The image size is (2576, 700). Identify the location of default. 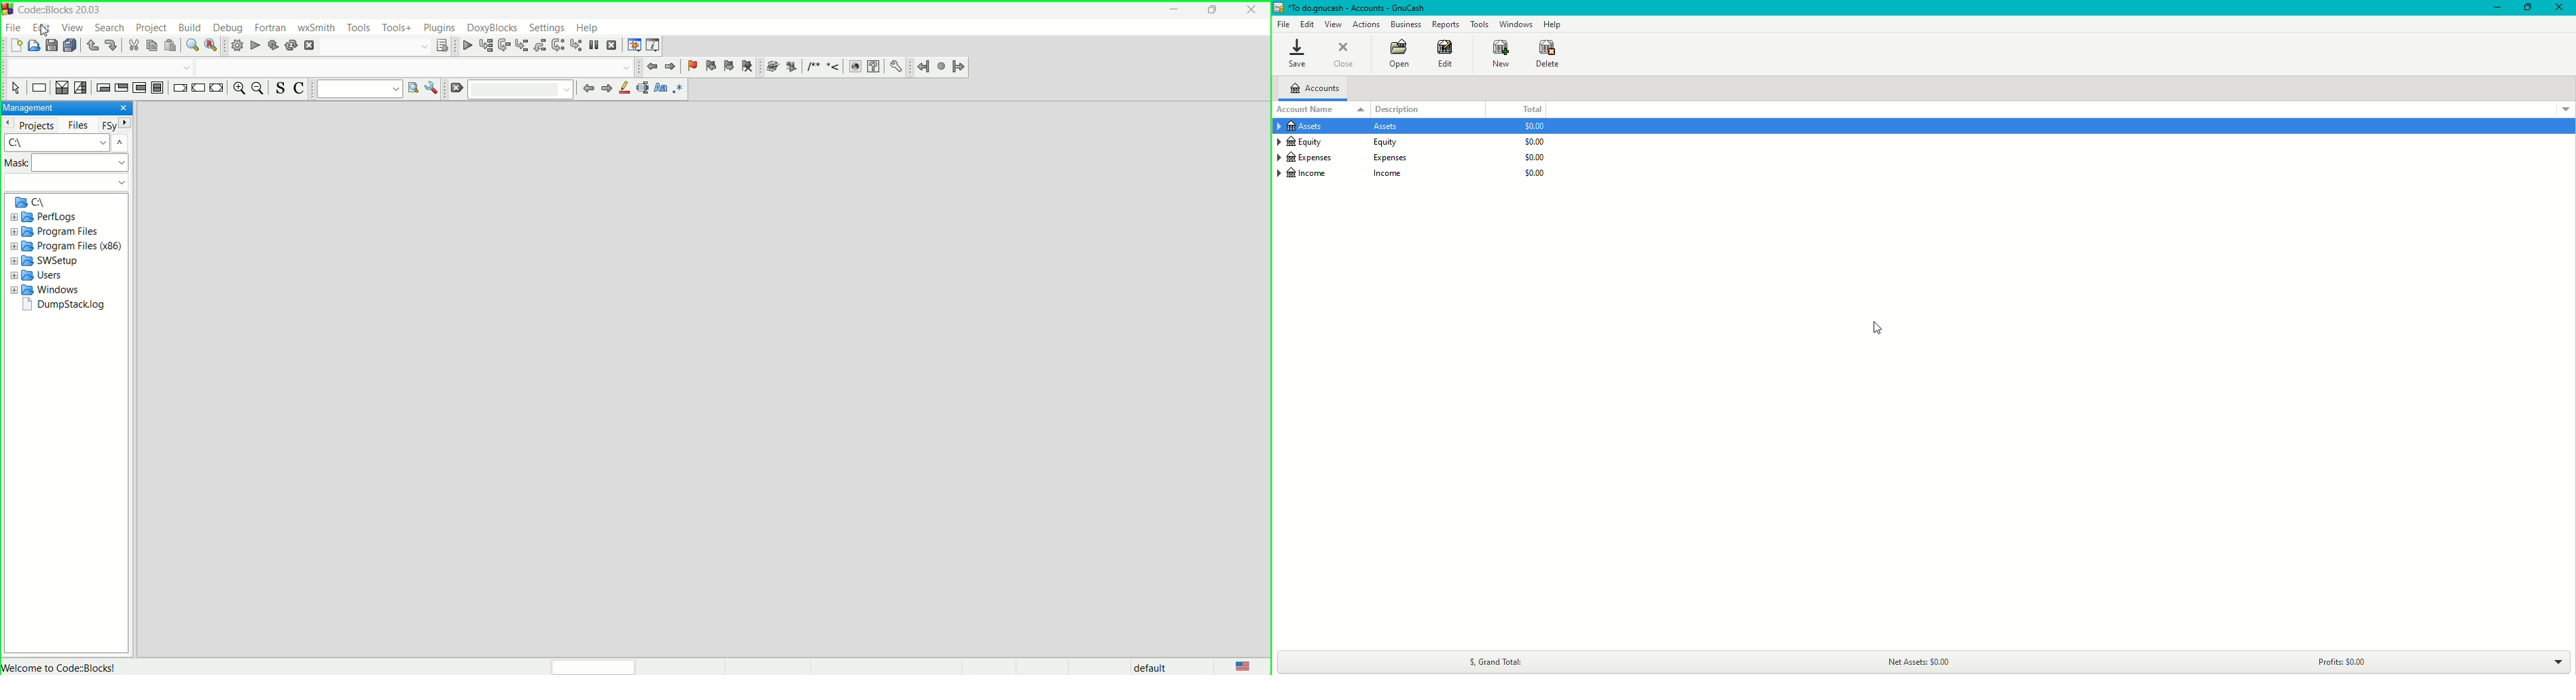
(1146, 666).